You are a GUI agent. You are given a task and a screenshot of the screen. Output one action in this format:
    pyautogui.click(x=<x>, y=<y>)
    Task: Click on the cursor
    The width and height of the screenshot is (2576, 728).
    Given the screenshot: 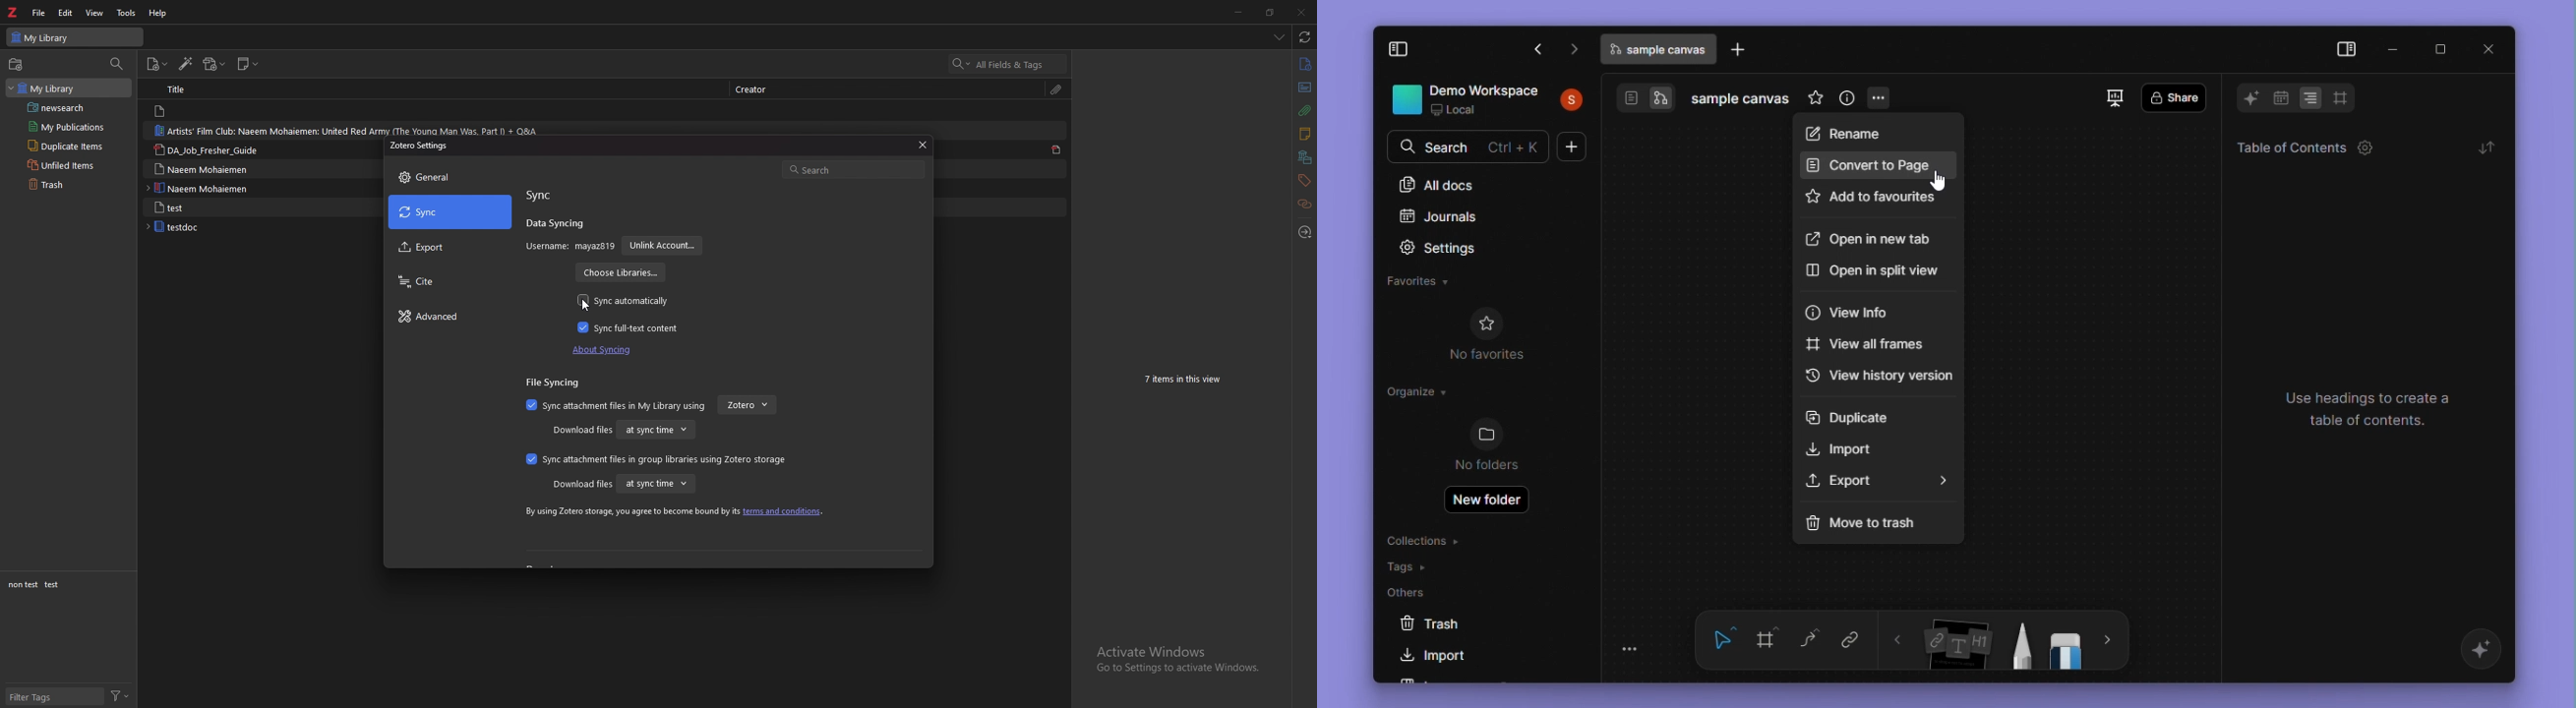 What is the action you would take?
    pyautogui.click(x=585, y=305)
    